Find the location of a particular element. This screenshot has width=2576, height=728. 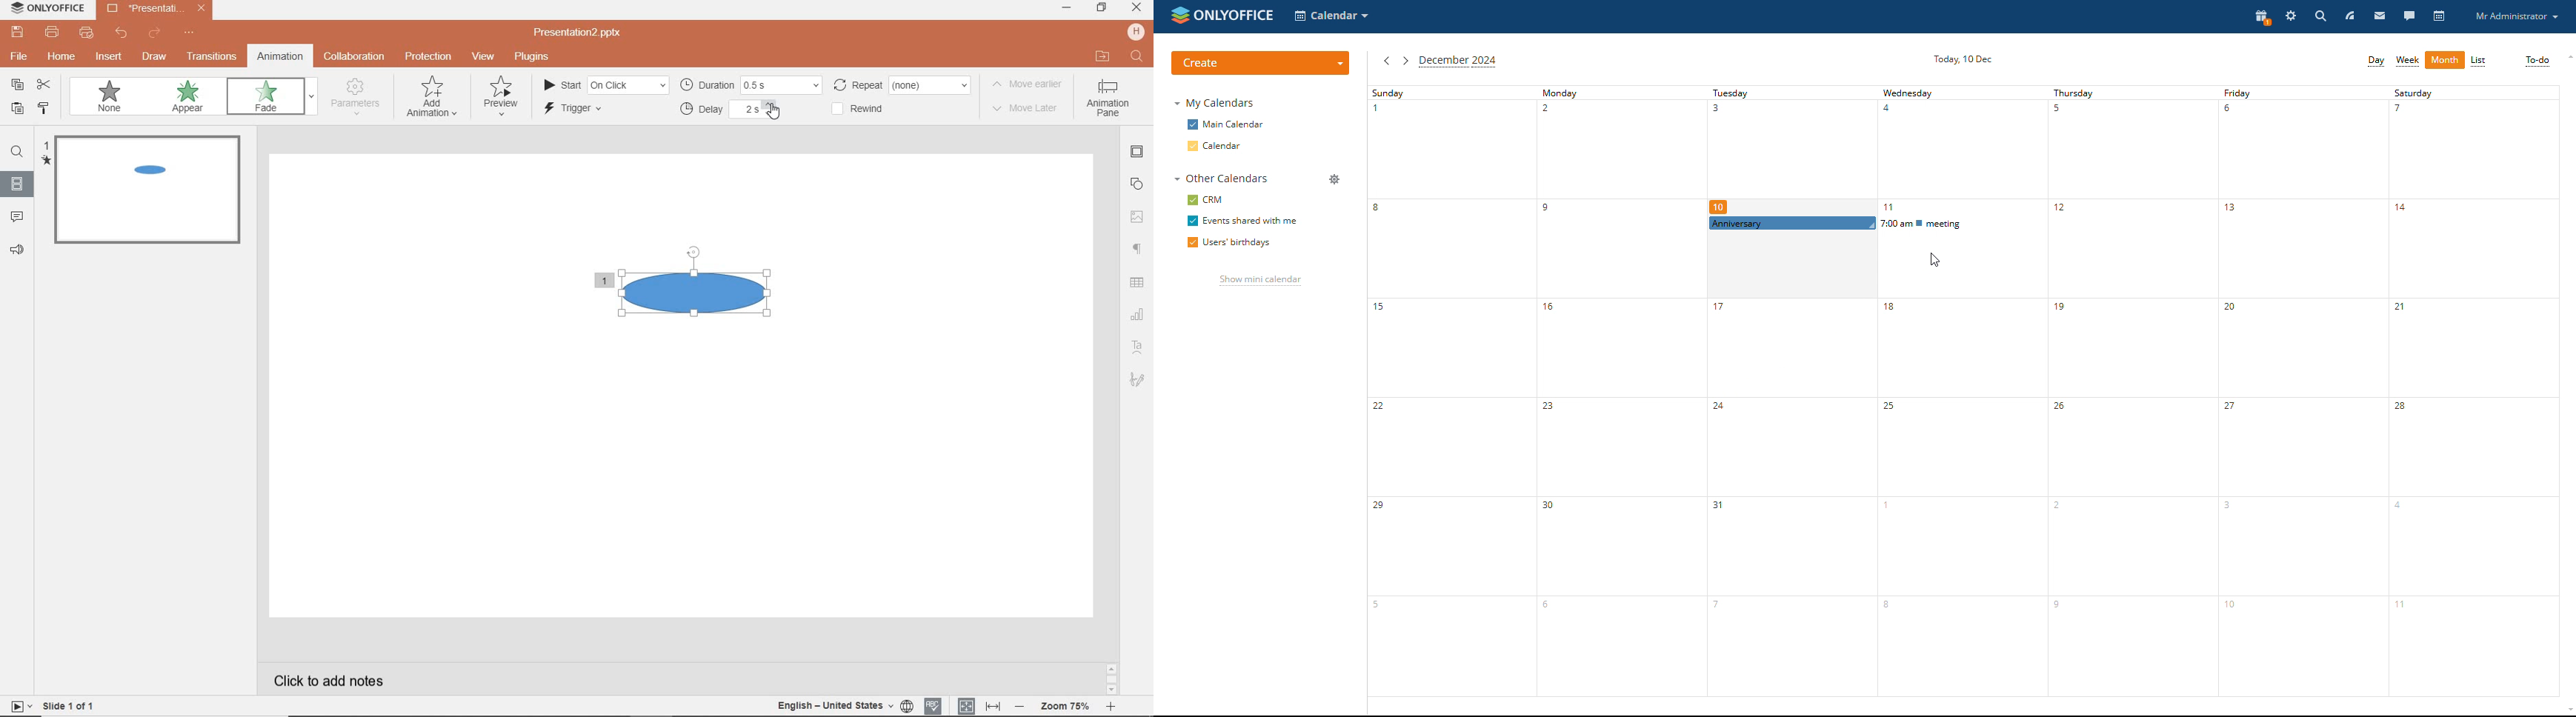

CHART SETTINGS is located at coordinates (1140, 311).